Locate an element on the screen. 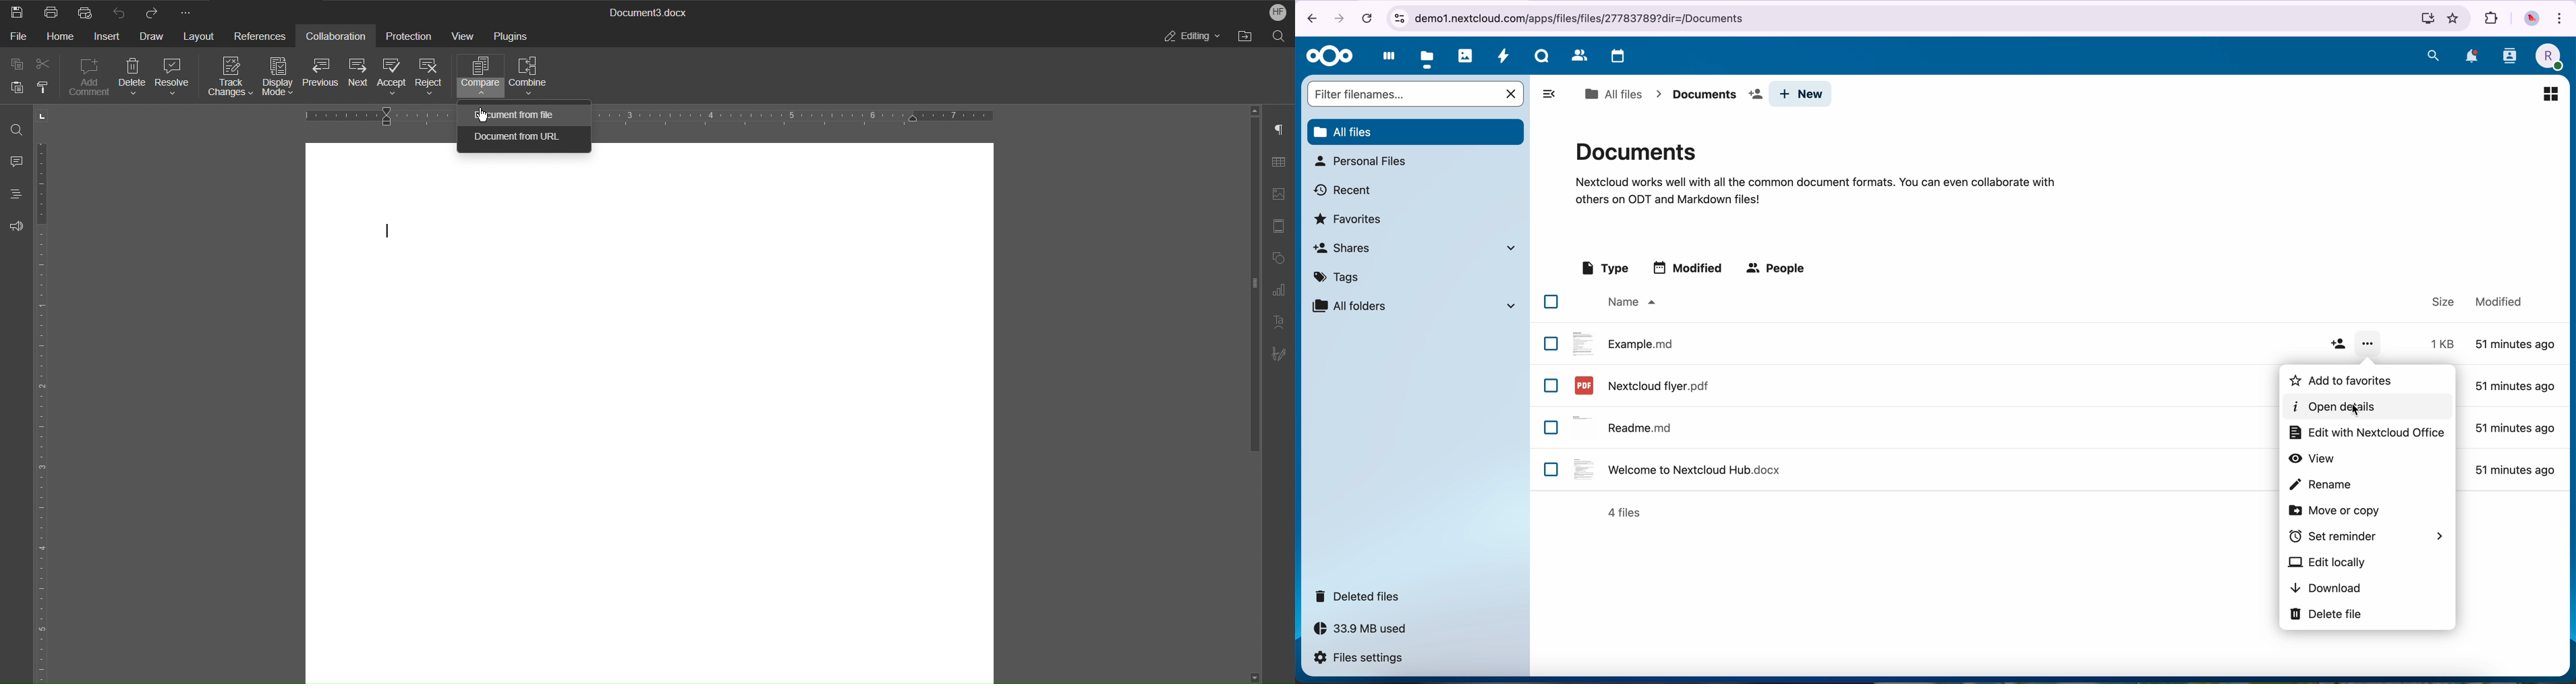  url is located at coordinates (1912, 19).